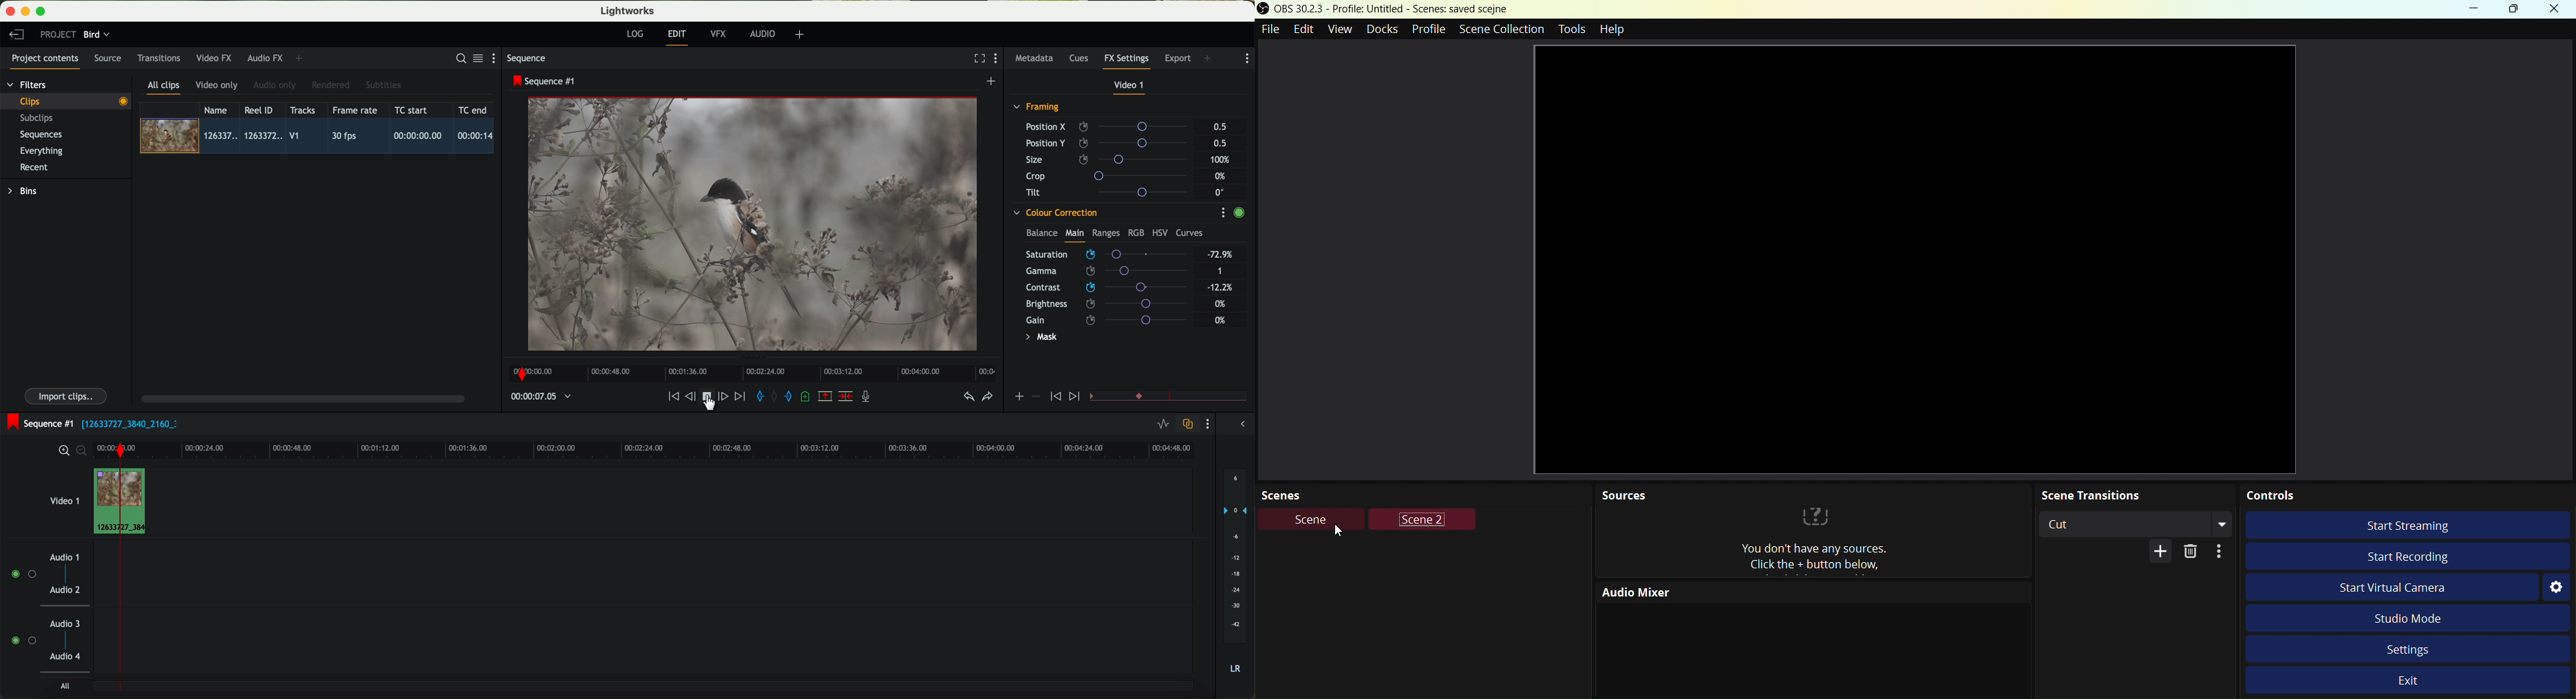 This screenshot has height=700, width=2576. I want to click on sequence, so click(526, 58).